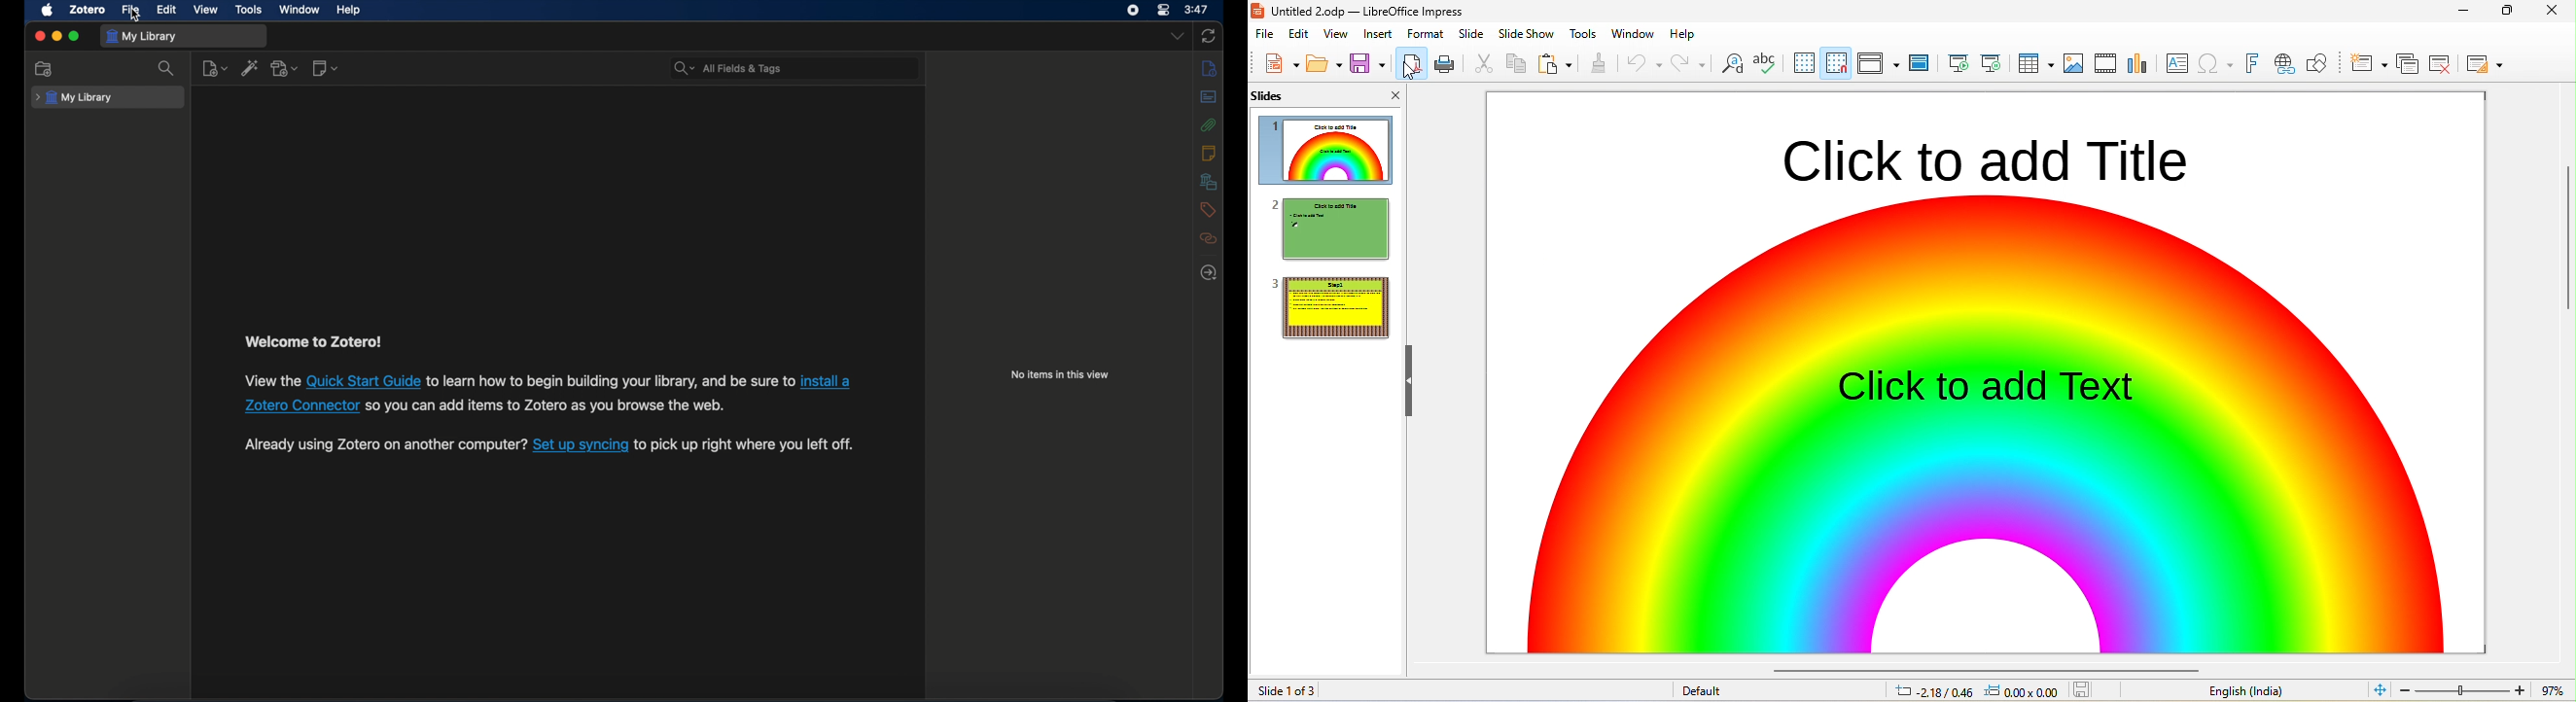 The width and height of the screenshot is (2576, 728). What do you see at coordinates (2486, 688) in the screenshot?
I see `zoom` at bounding box center [2486, 688].